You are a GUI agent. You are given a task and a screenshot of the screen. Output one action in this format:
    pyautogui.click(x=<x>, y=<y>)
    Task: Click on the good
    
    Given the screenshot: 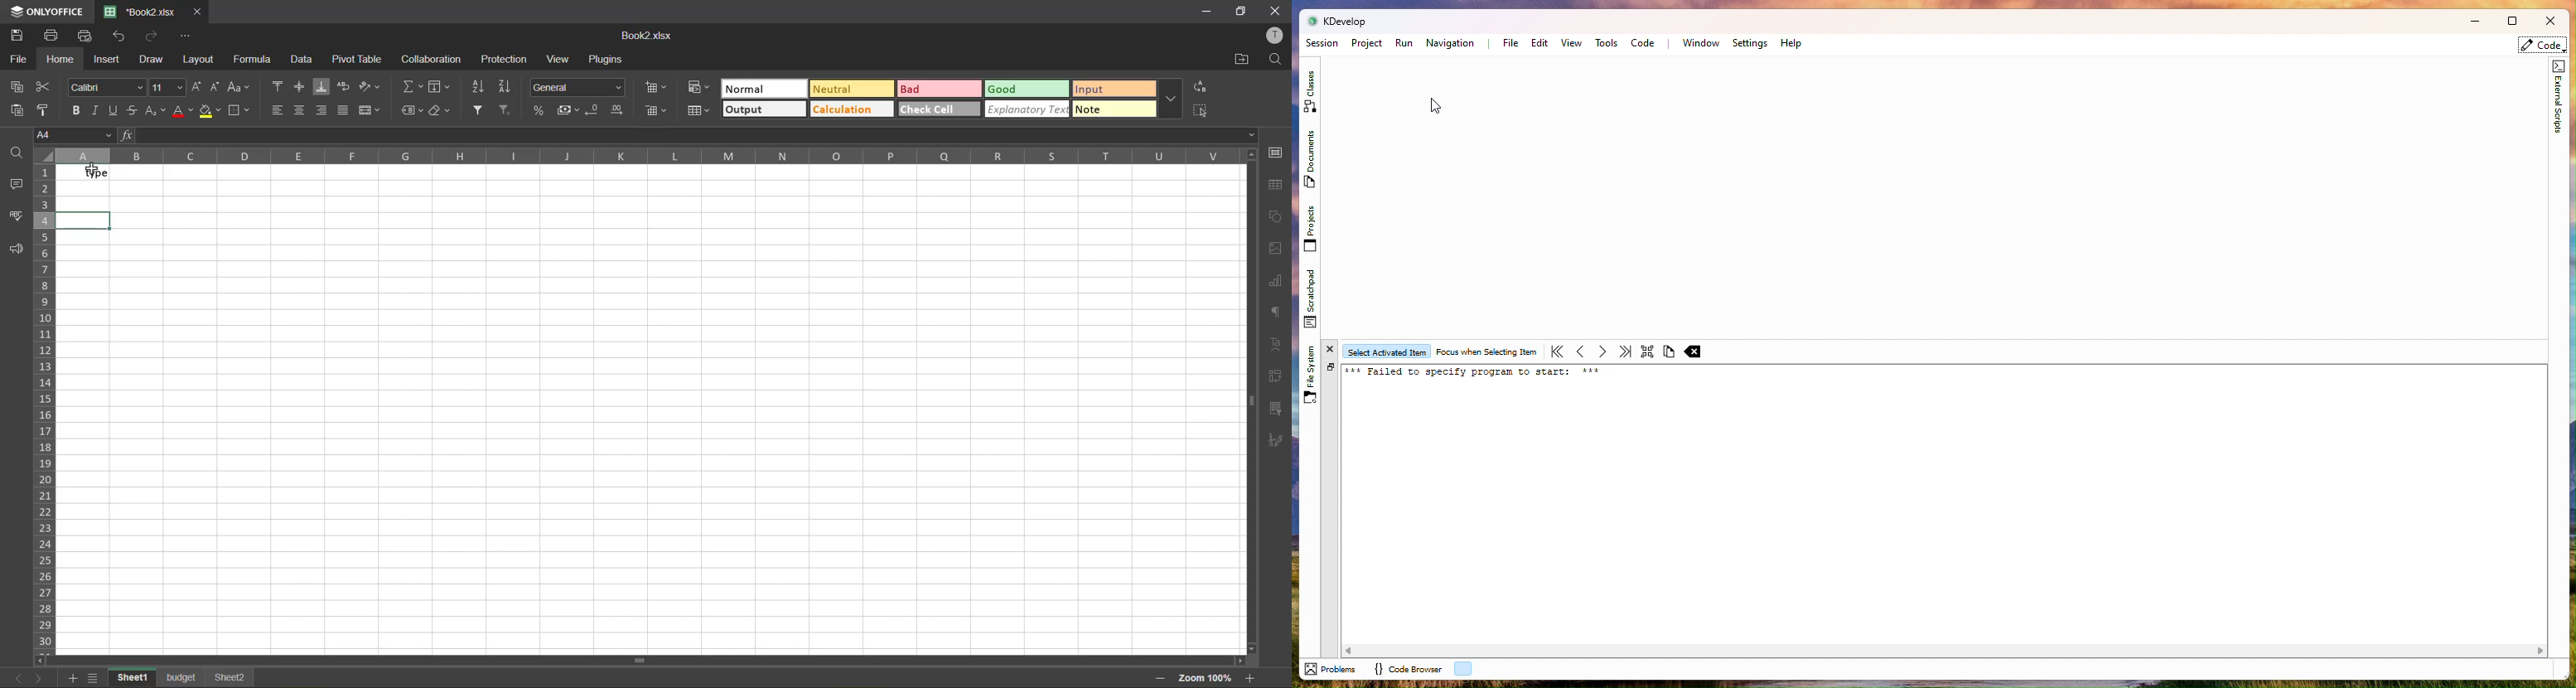 What is the action you would take?
    pyautogui.click(x=1030, y=90)
    